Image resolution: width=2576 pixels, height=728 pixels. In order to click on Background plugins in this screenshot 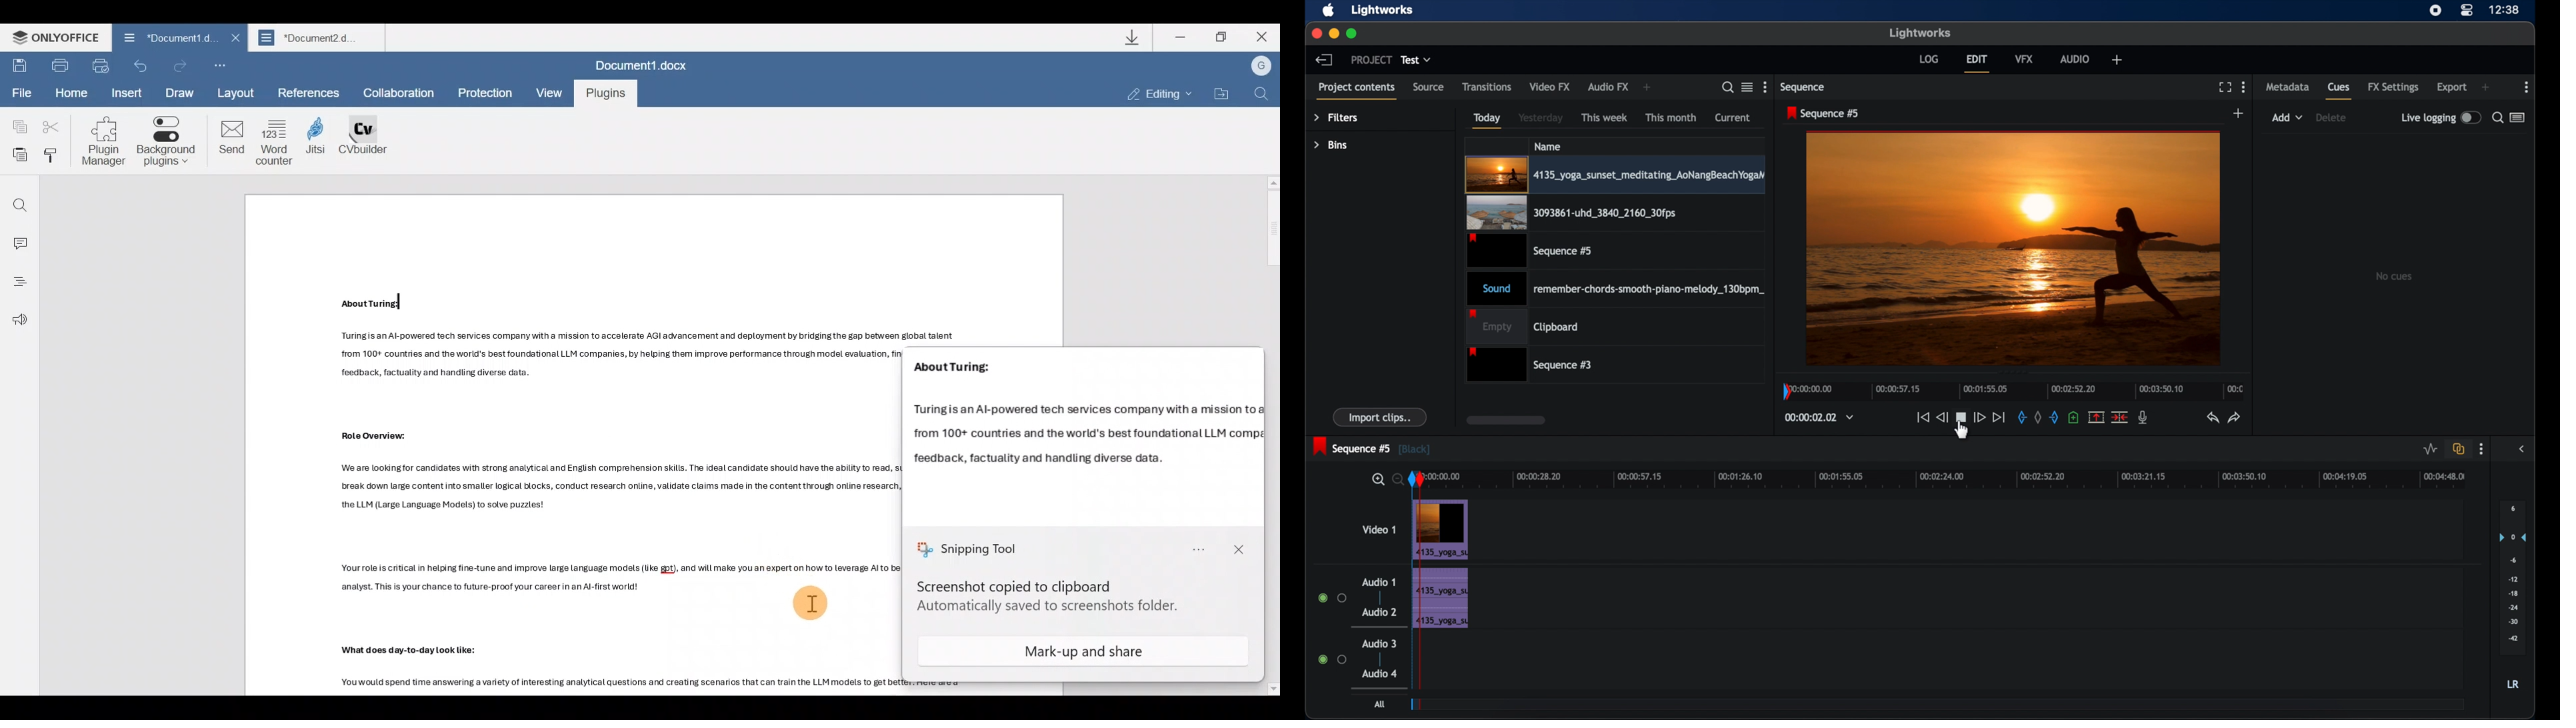, I will do `click(166, 144)`.